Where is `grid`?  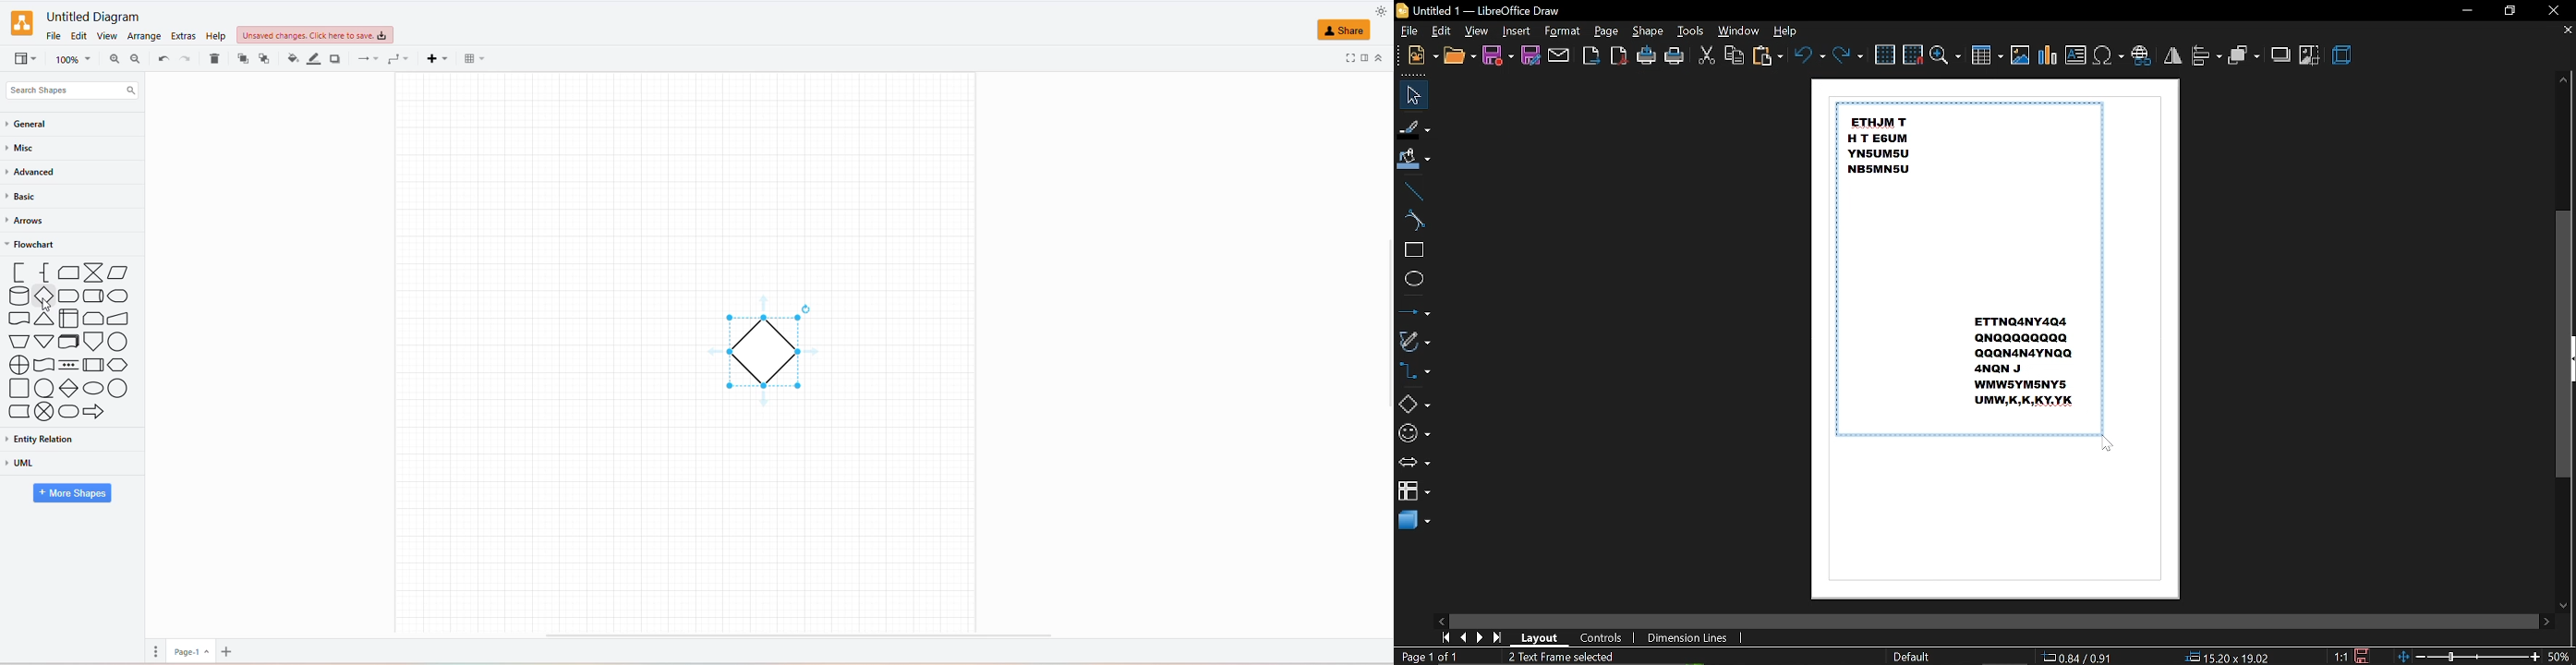
grid is located at coordinates (1885, 54).